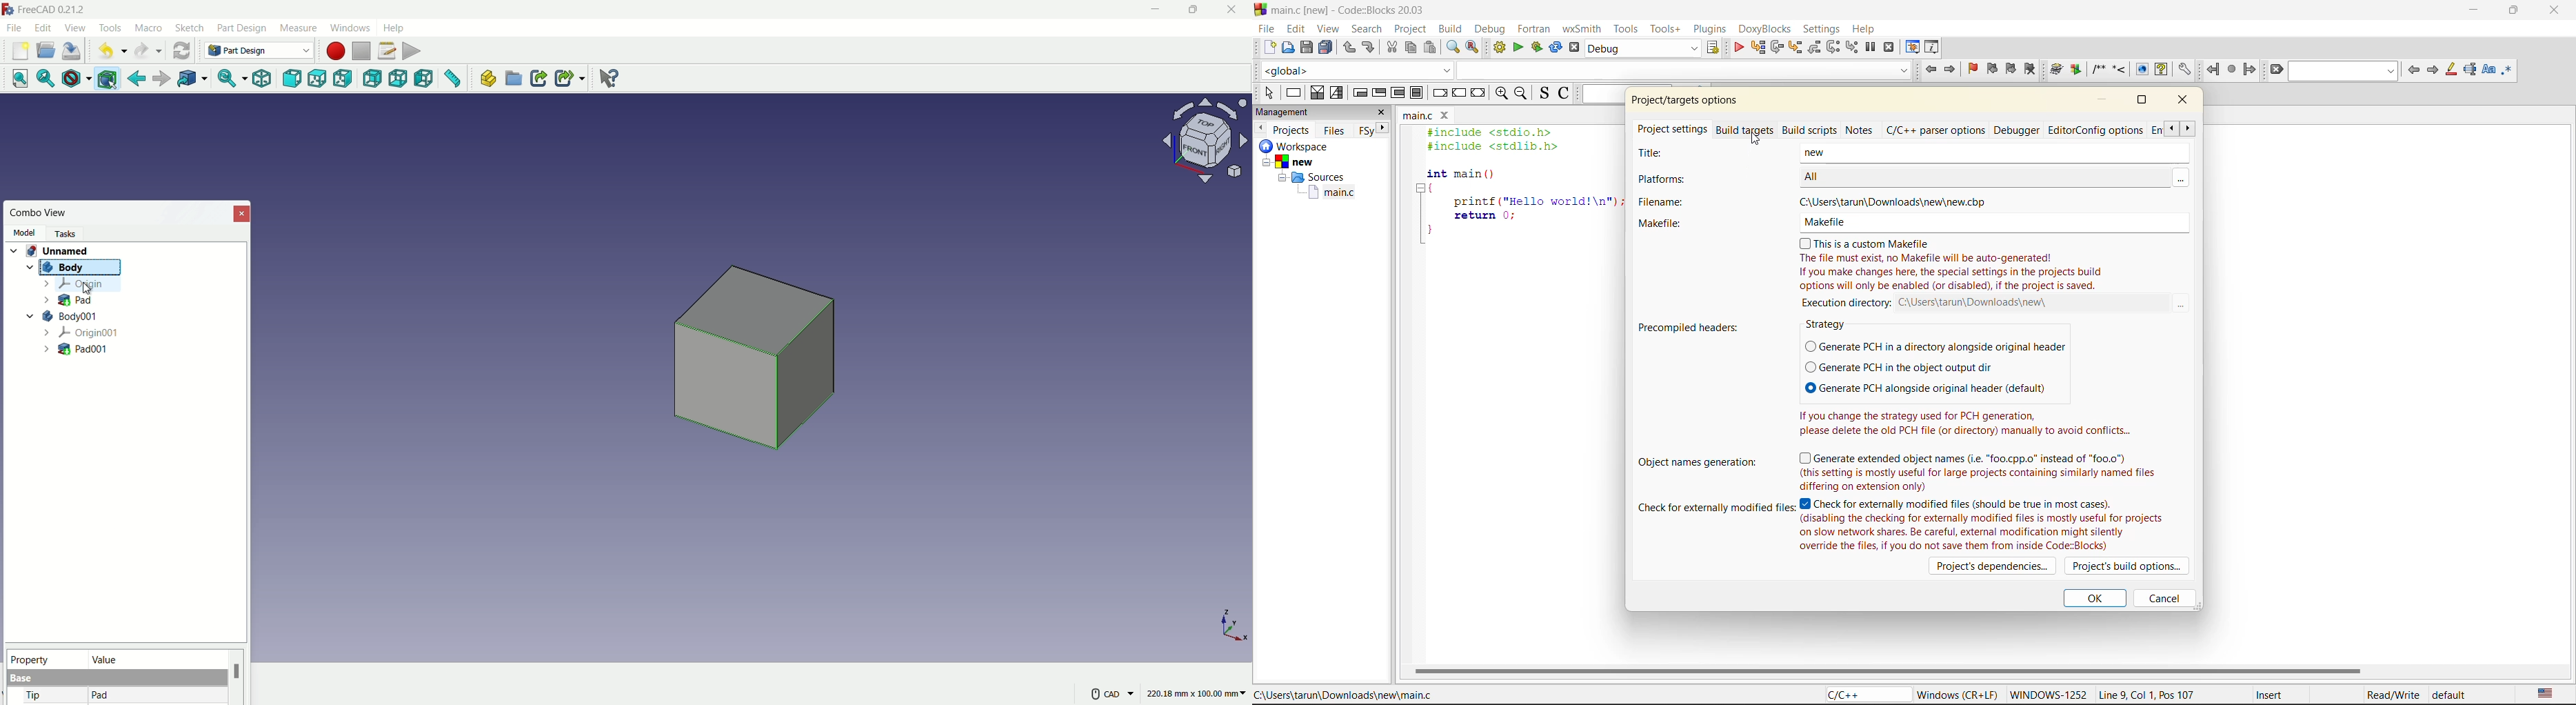 The height and width of the screenshot is (728, 2576). I want to click on replace, so click(1472, 46).